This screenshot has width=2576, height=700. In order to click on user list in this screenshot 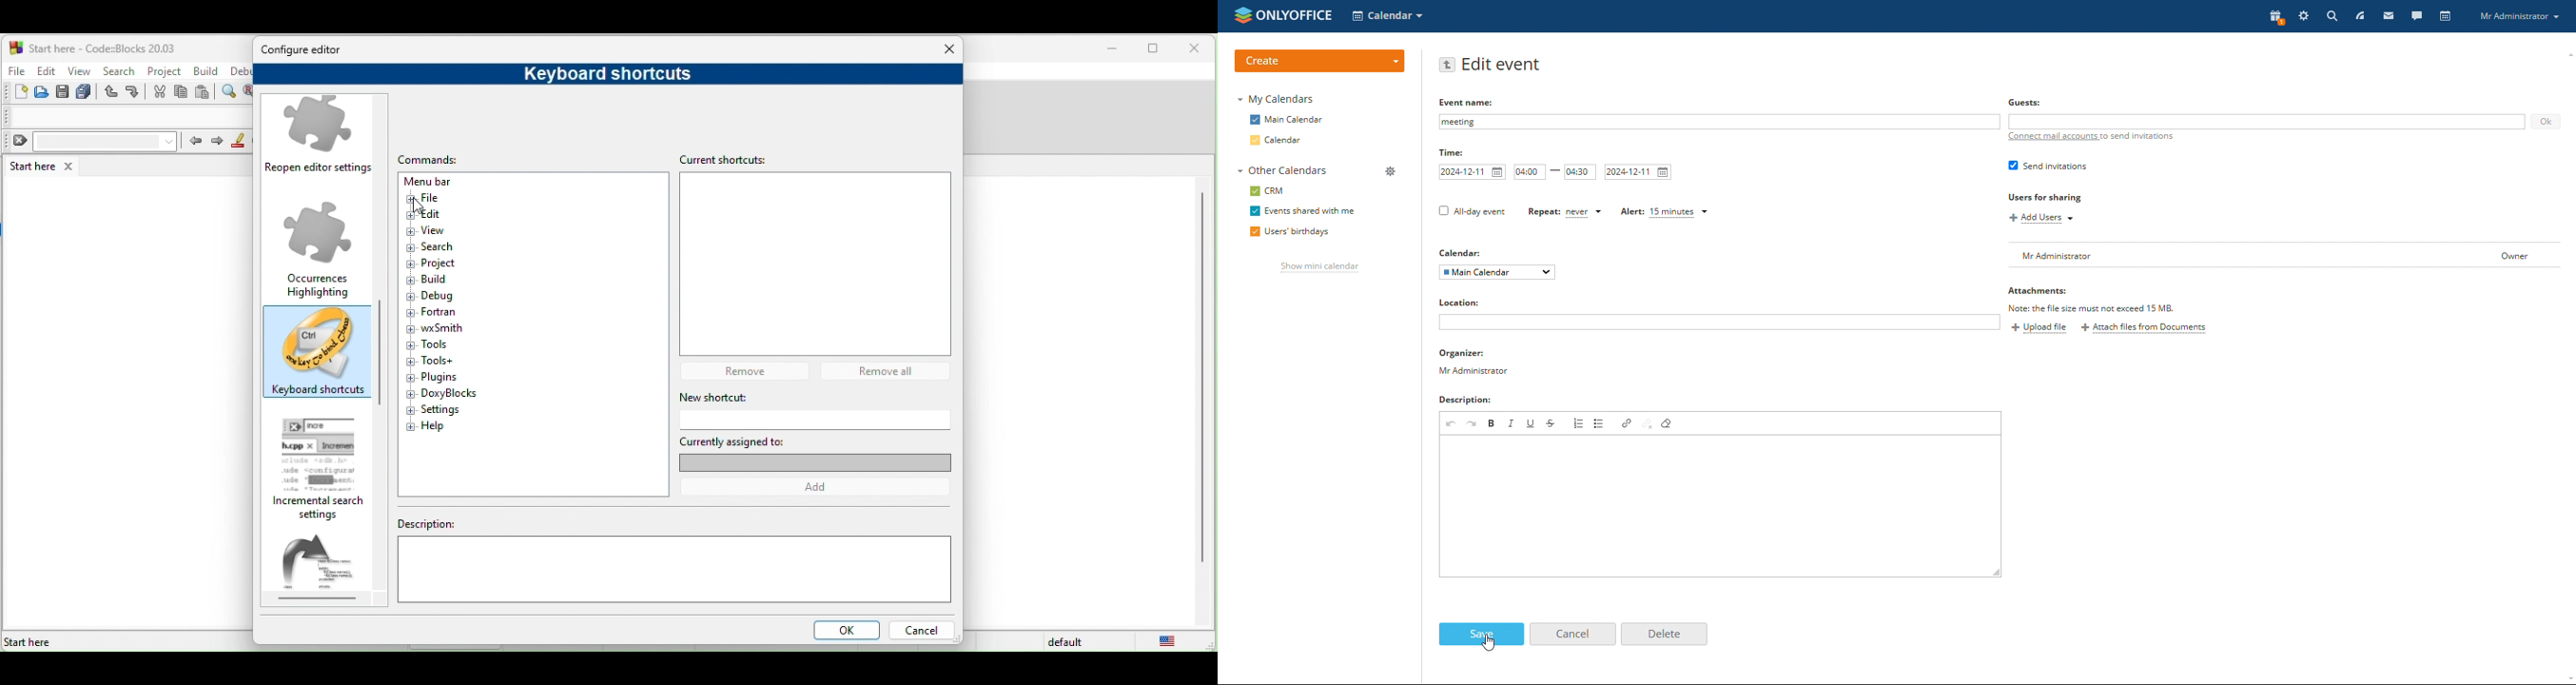, I will do `click(2287, 255)`.